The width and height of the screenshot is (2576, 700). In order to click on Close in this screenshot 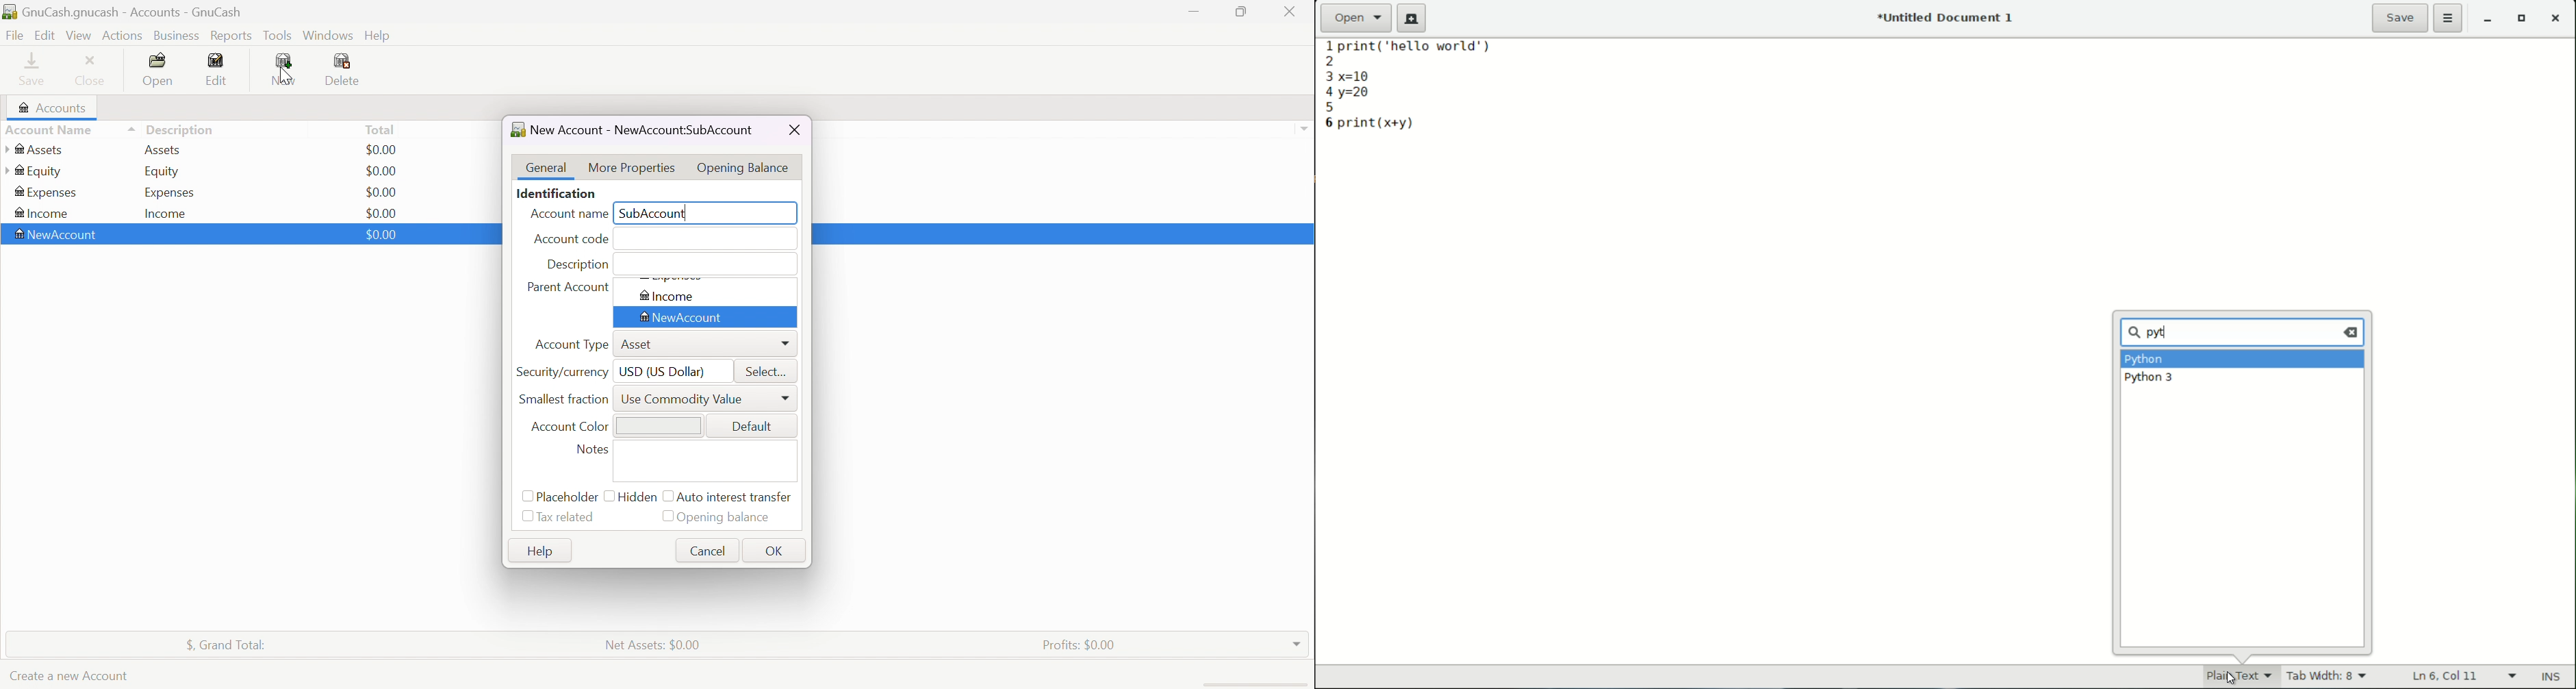, I will do `click(796, 129)`.